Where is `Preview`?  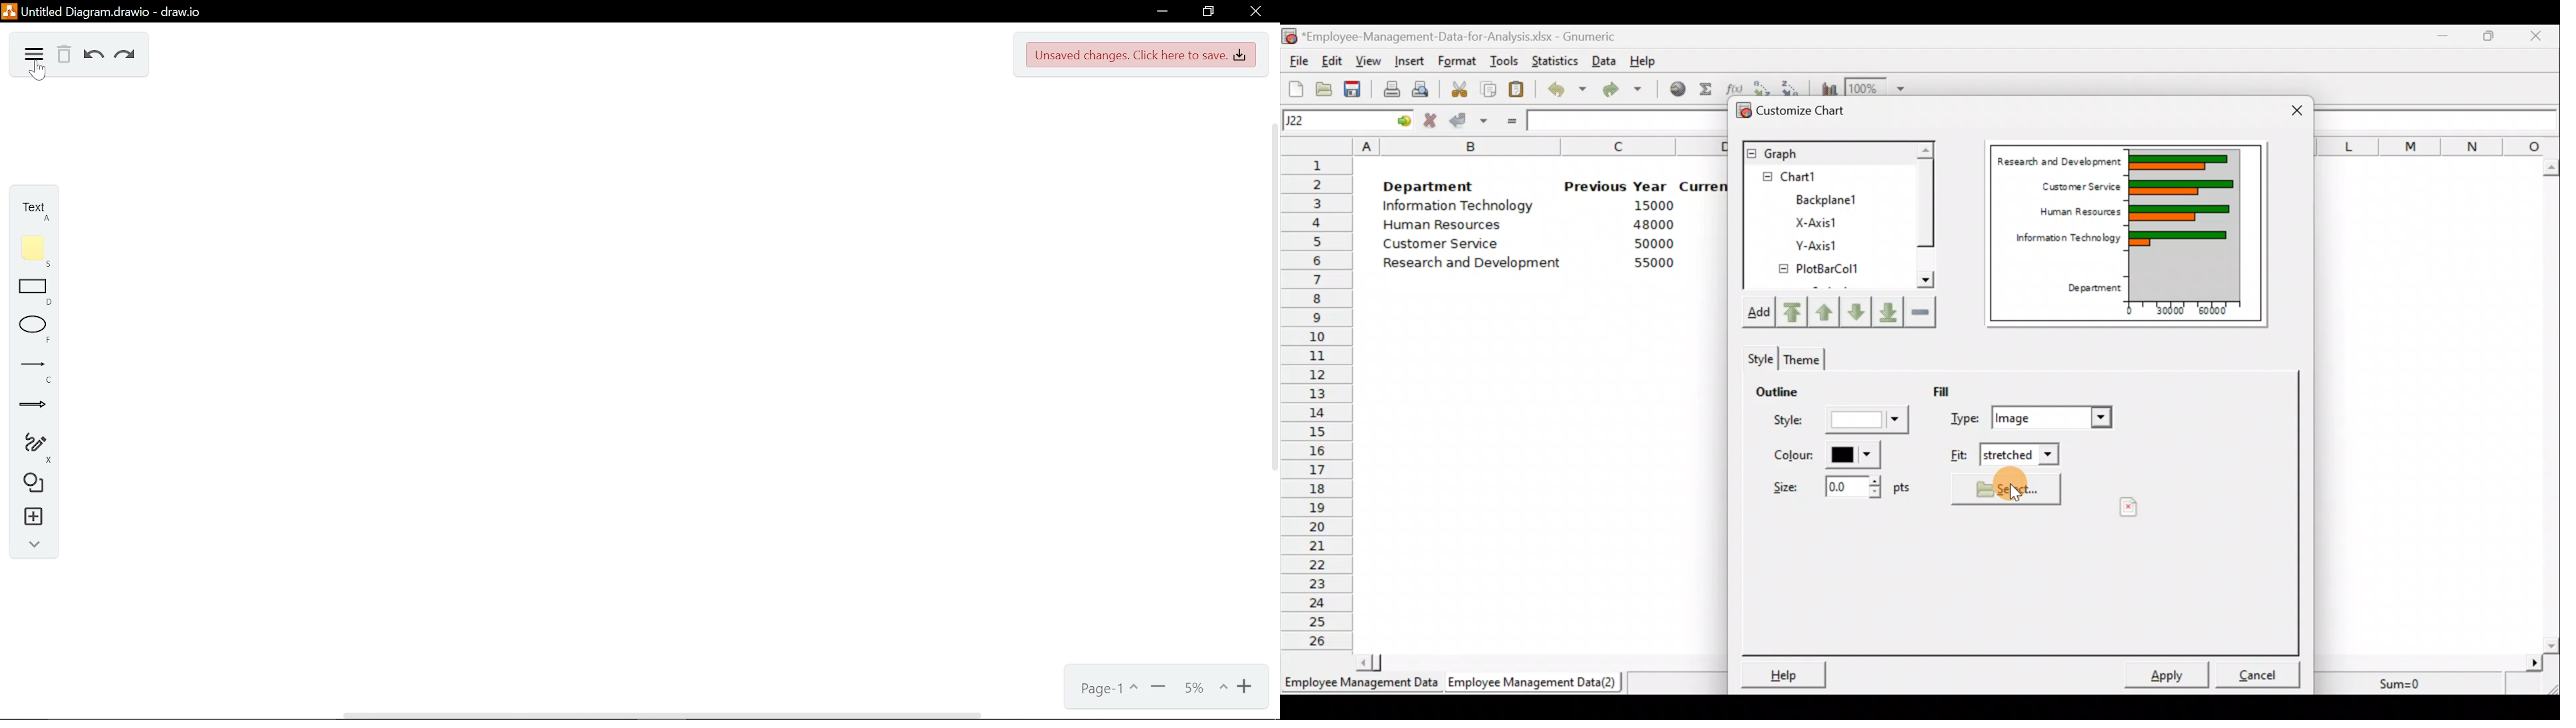 Preview is located at coordinates (2129, 507).